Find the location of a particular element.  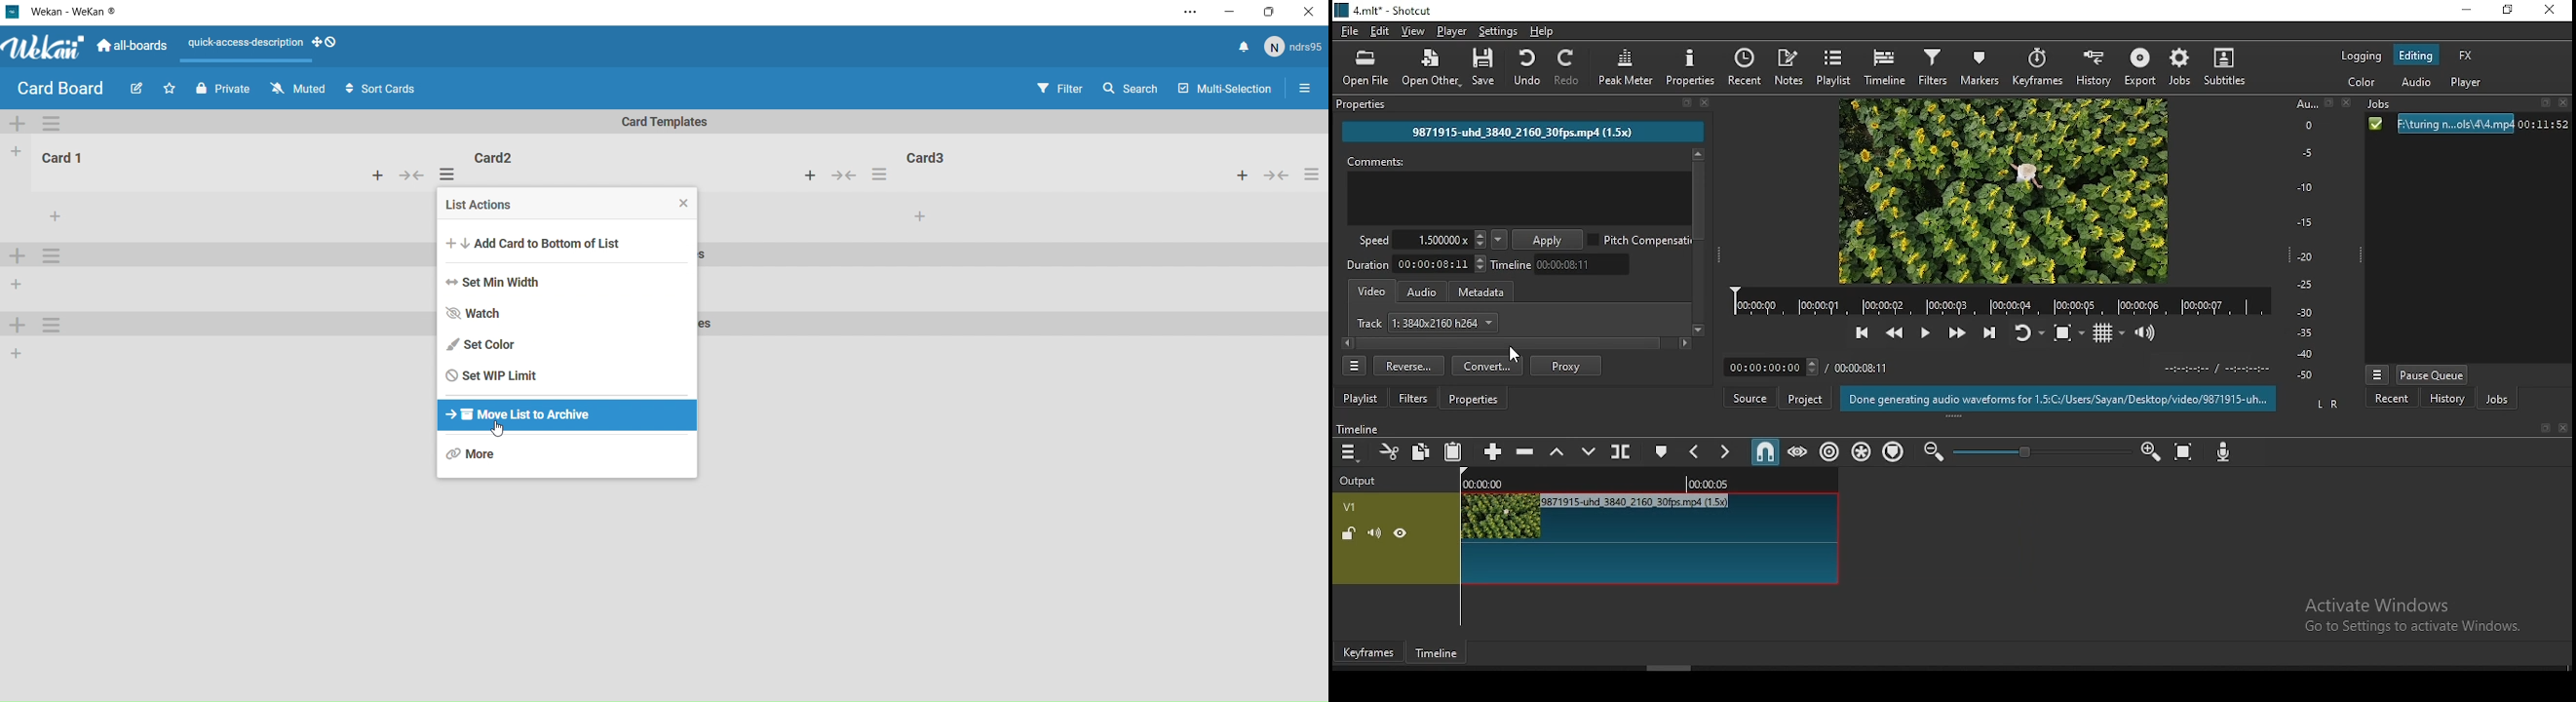

Set WIP Limit is located at coordinates (495, 376).